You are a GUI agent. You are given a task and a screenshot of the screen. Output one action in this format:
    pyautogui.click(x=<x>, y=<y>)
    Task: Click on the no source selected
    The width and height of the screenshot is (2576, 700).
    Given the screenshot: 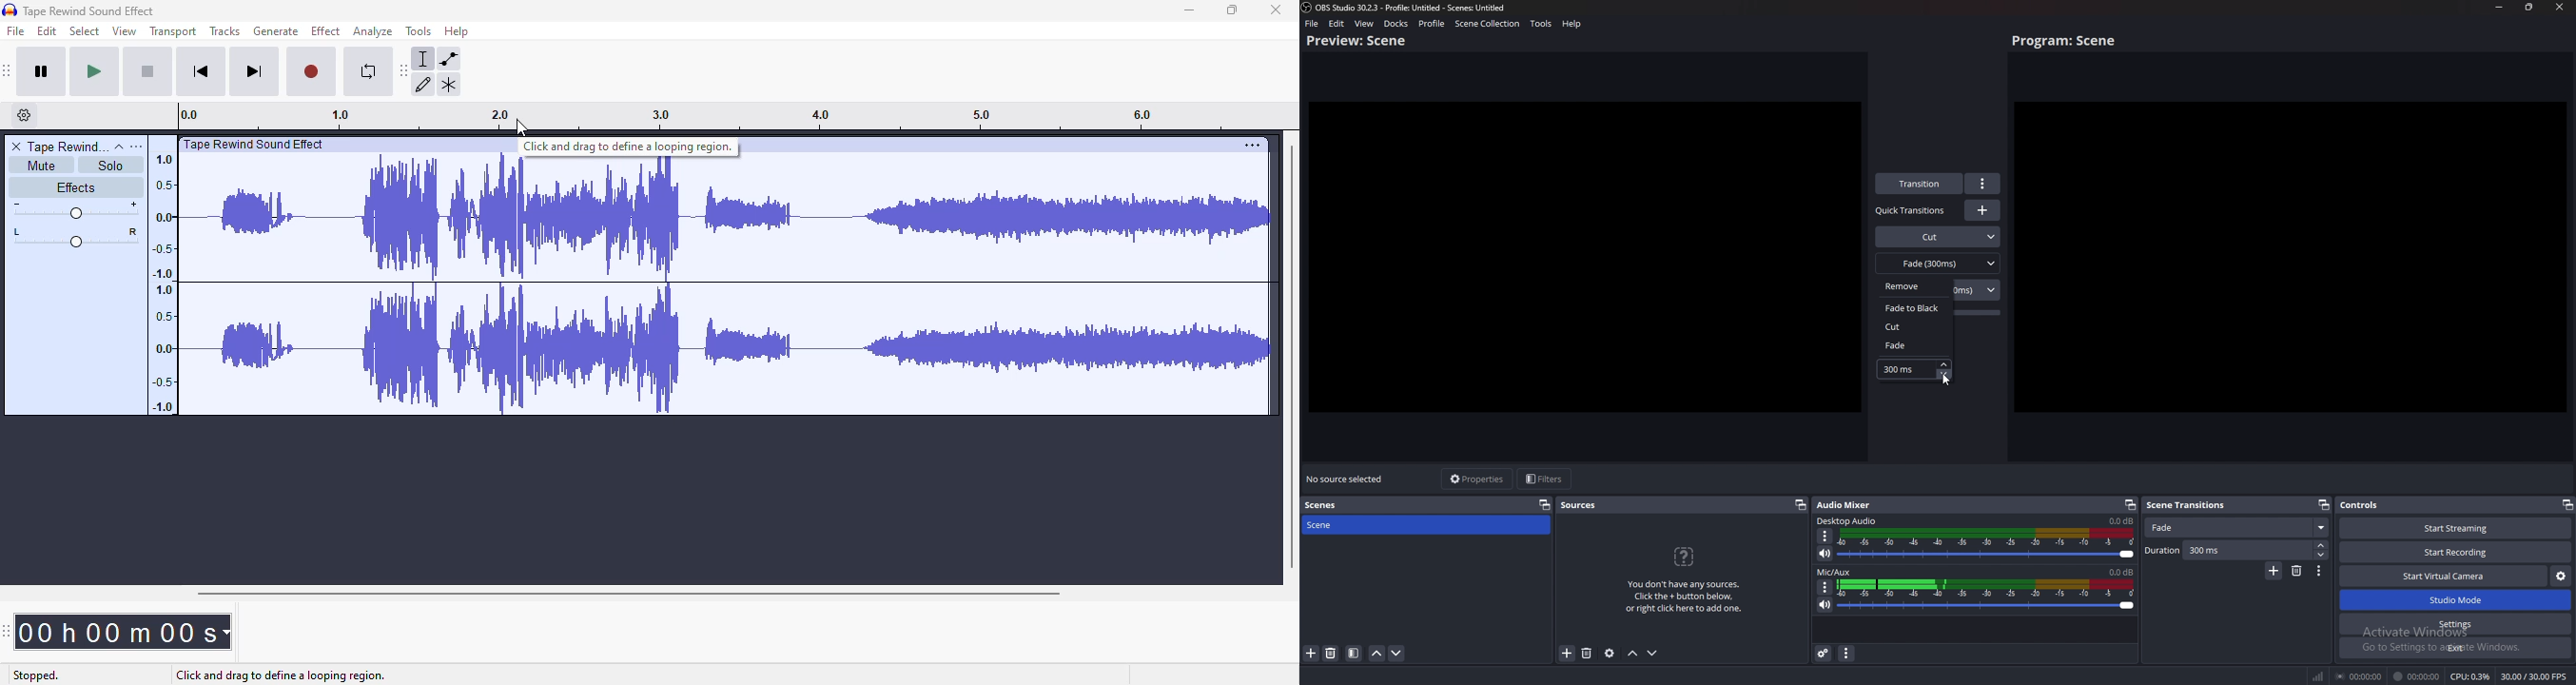 What is the action you would take?
    pyautogui.click(x=1346, y=479)
    